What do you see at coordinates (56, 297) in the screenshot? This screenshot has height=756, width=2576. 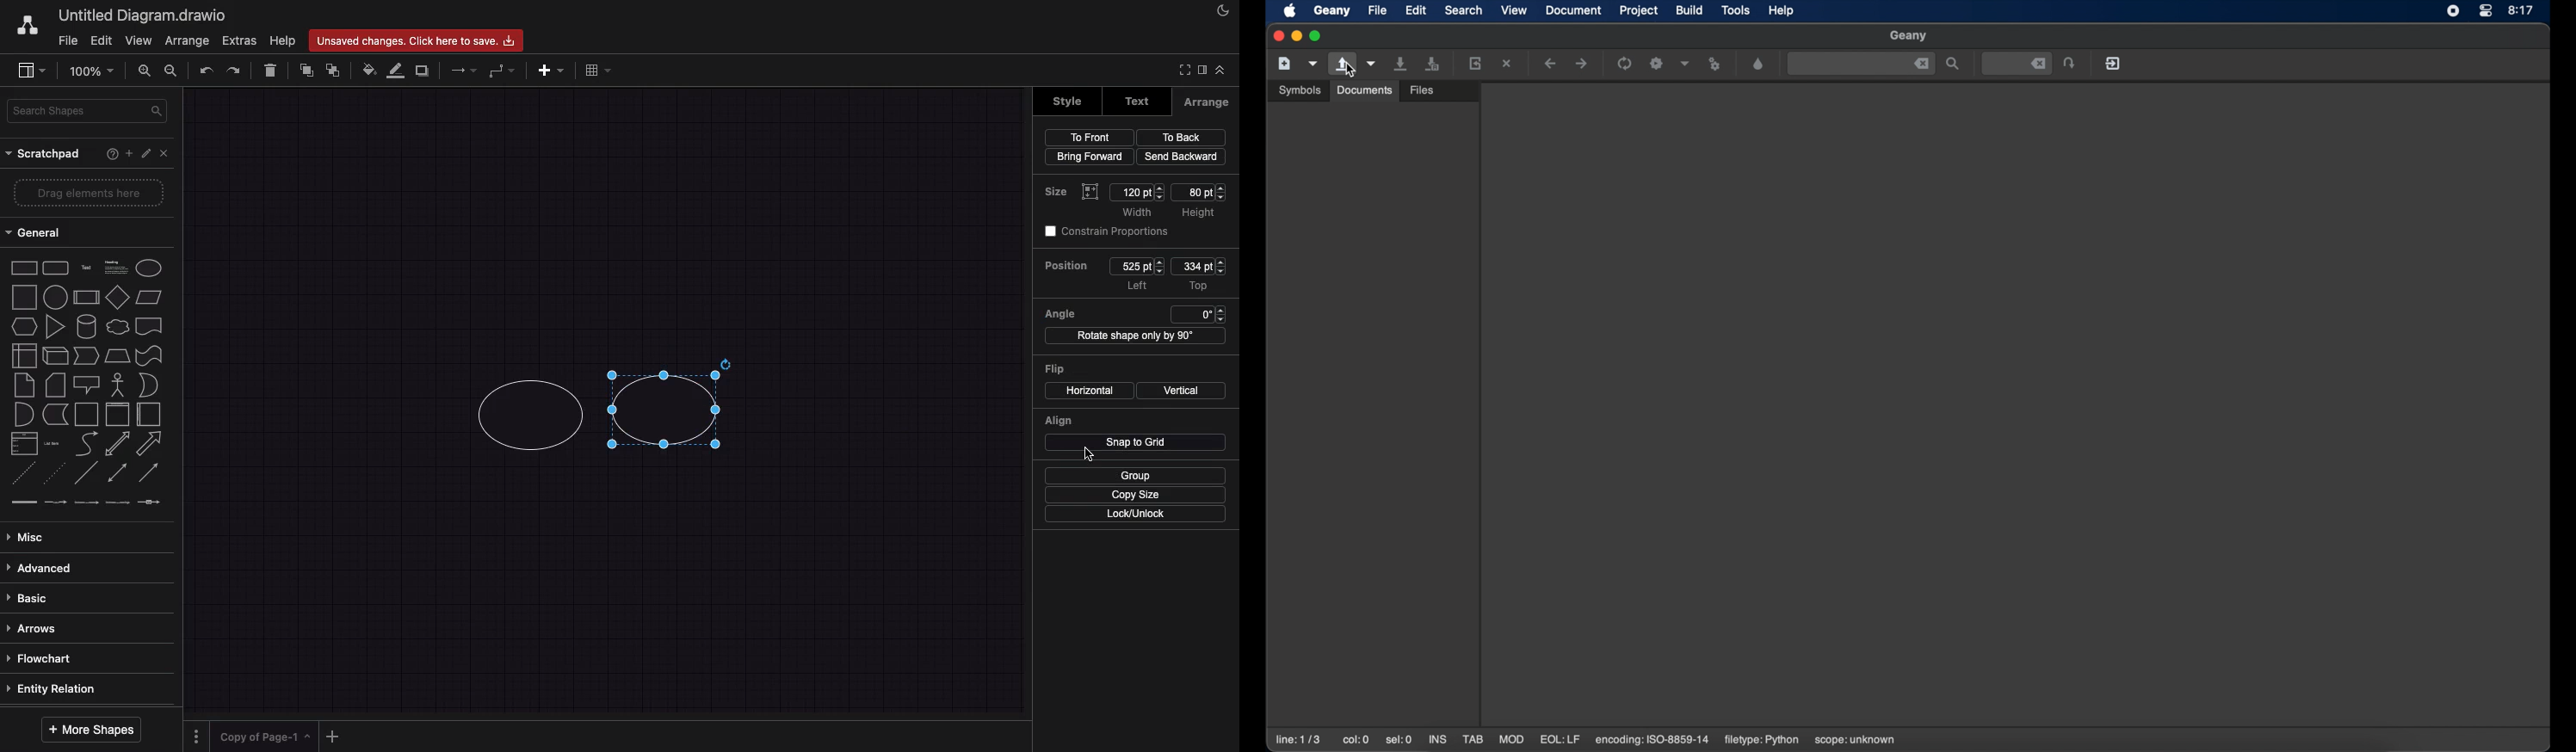 I see `circle` at bounding box center [56, 297].